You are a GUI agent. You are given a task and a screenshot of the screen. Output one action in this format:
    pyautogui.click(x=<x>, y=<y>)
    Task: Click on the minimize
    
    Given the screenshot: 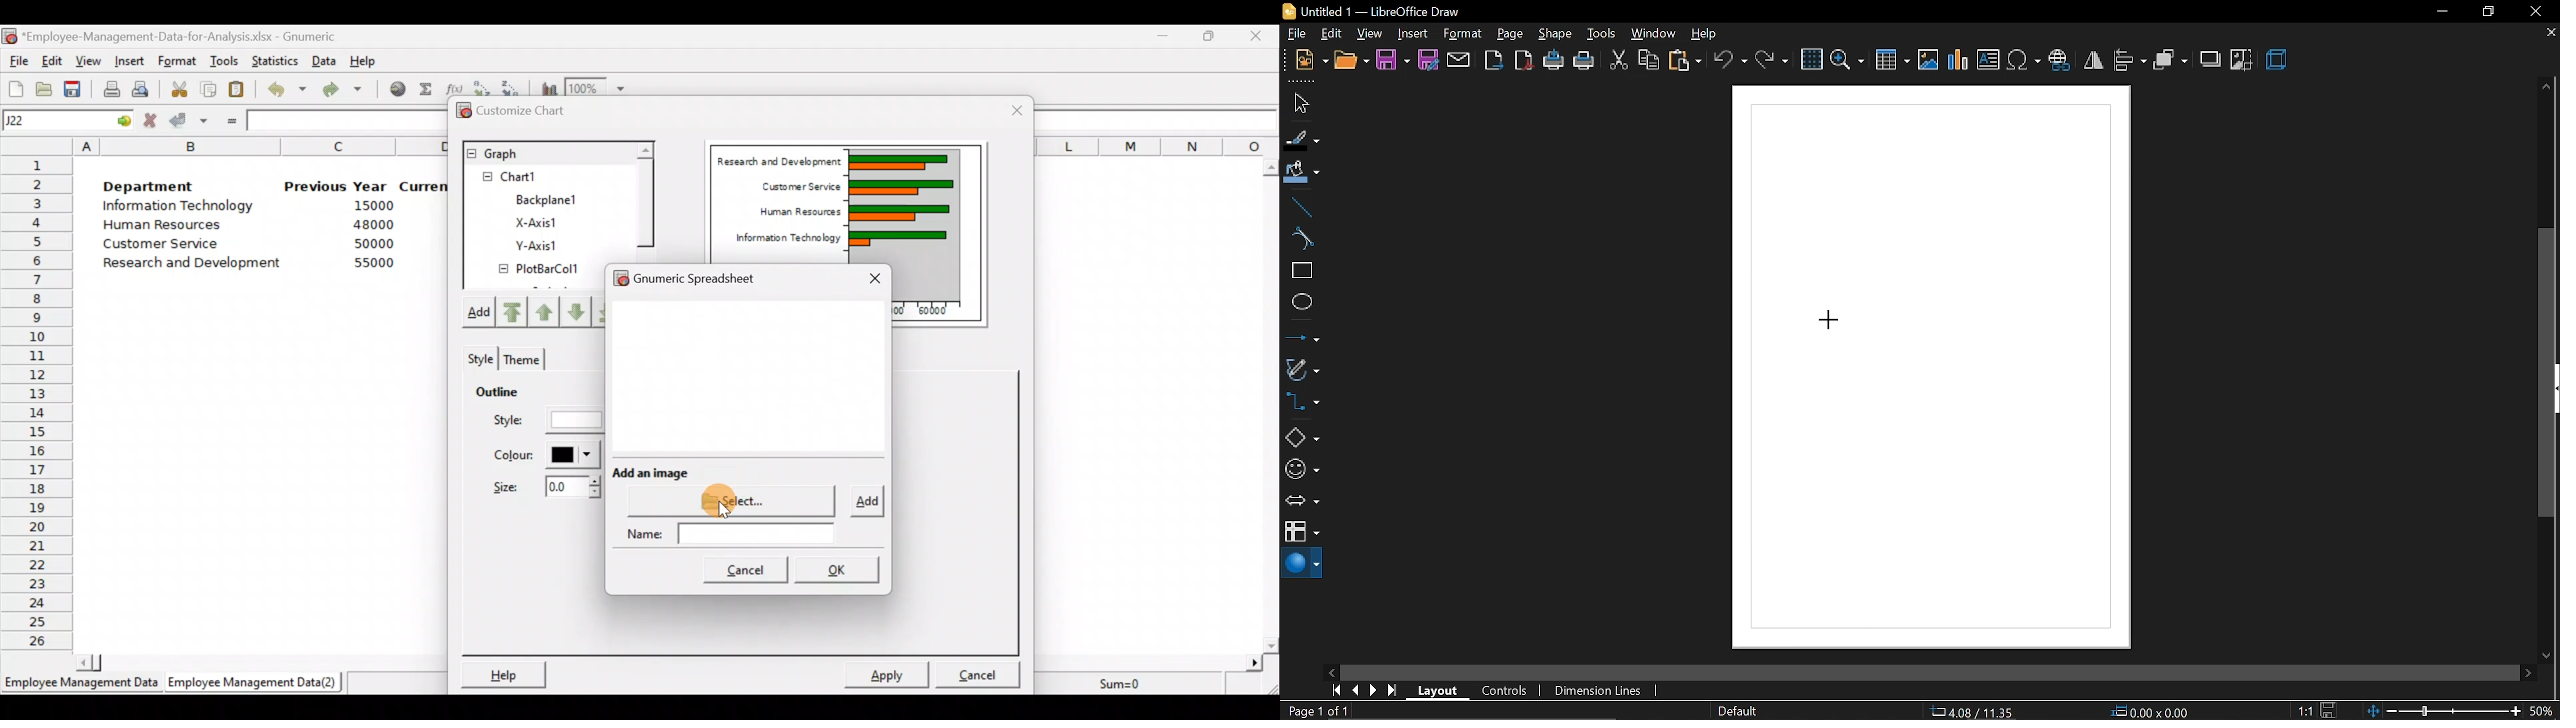 What is the action you would take?
    pyautogui.click(x=2439, y=12)
    